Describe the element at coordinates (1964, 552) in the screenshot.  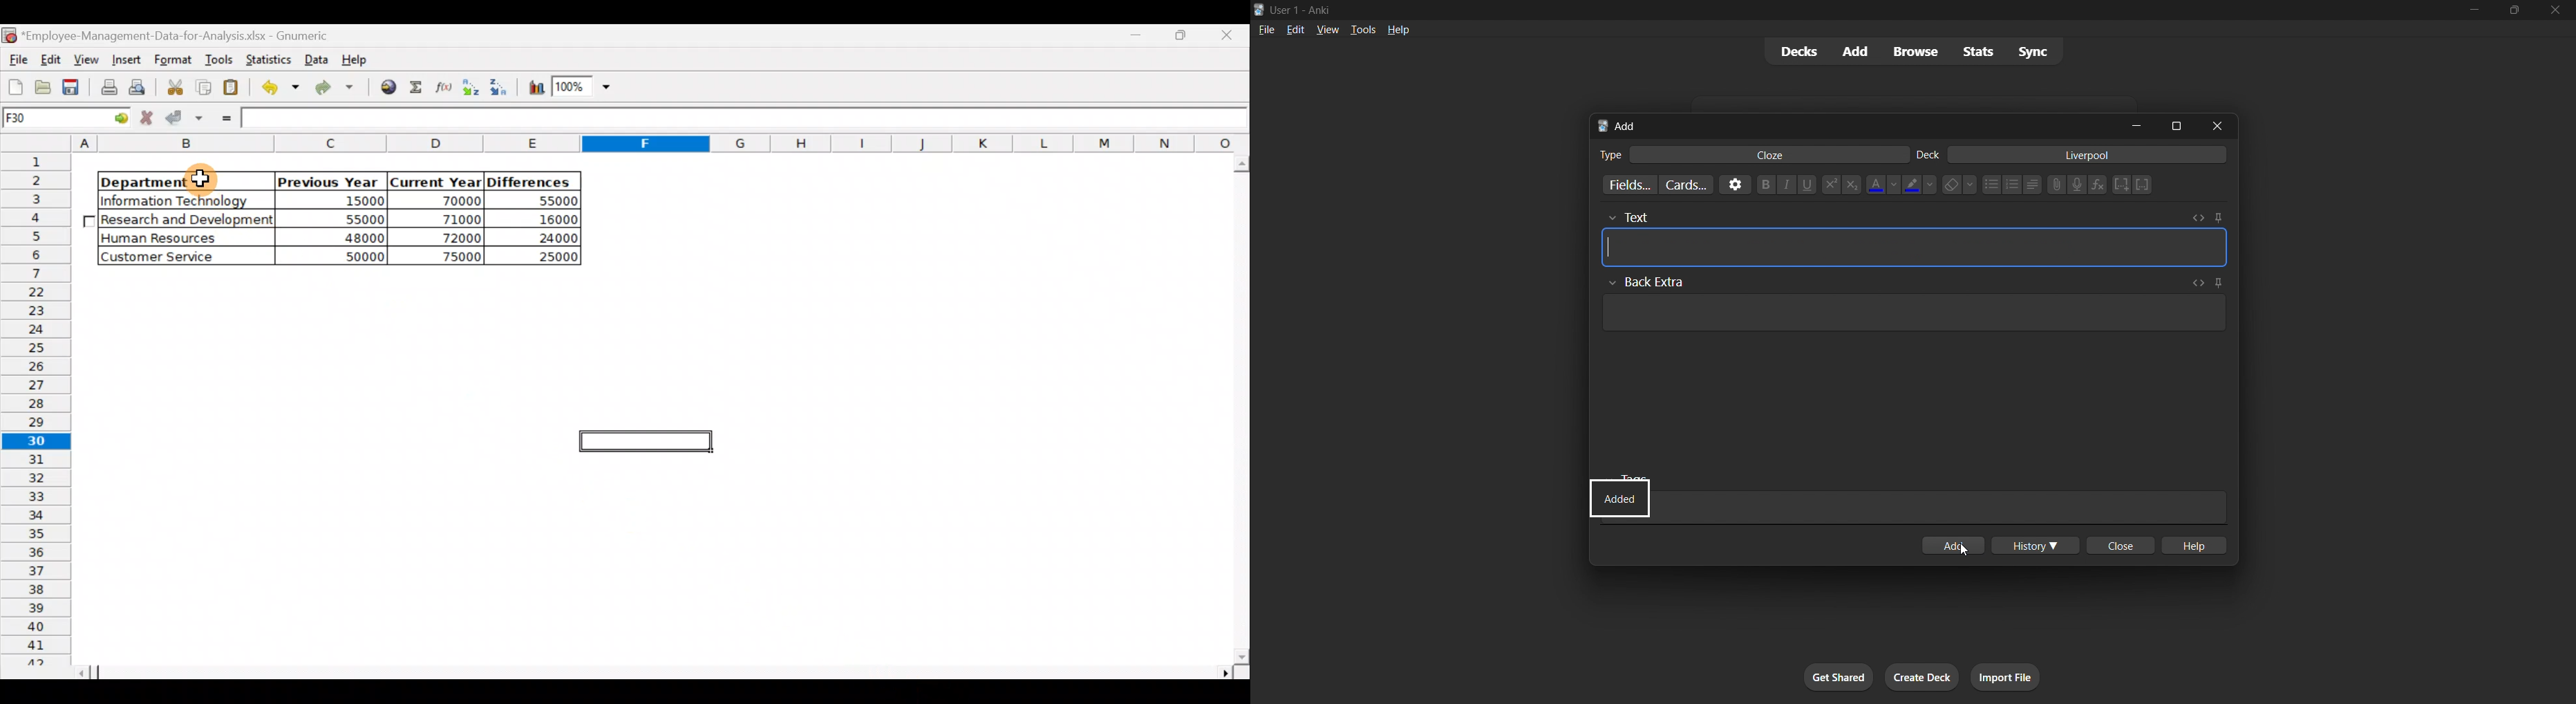
I see `cursor` at that location.